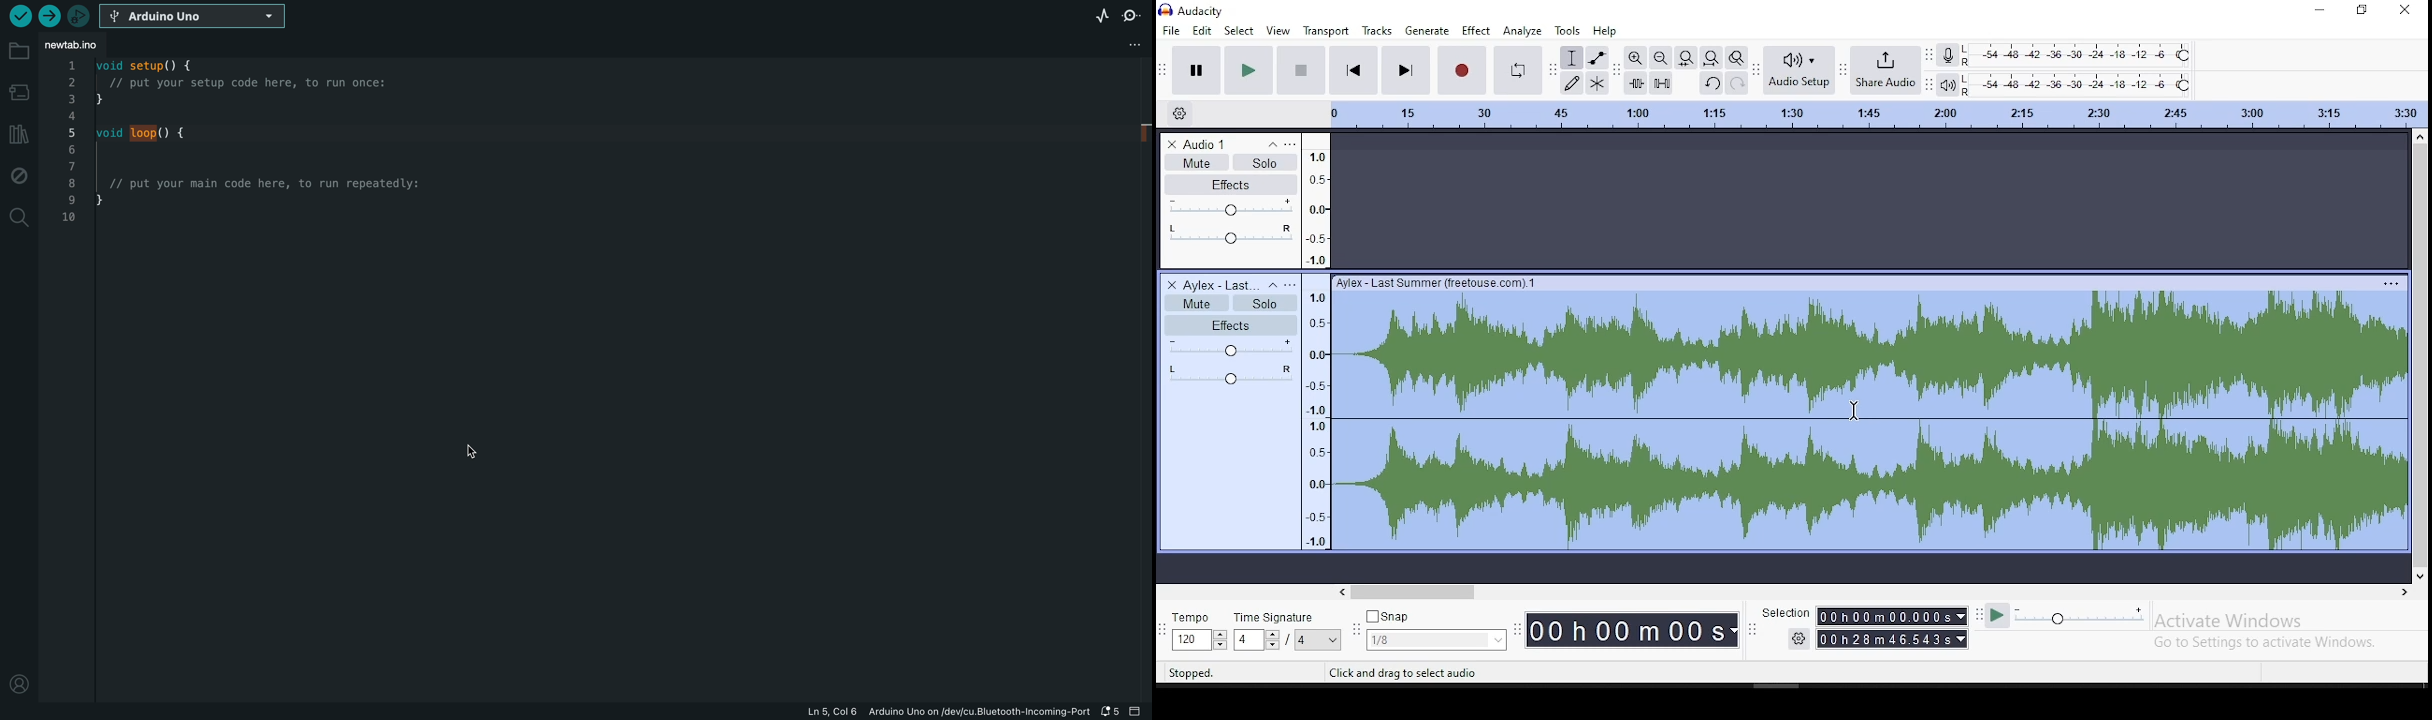 The height and width of the screenshot is (728, 2436). Describe the element at coordinates (1196, 70) in the screenshot. I see `pause` at that location.